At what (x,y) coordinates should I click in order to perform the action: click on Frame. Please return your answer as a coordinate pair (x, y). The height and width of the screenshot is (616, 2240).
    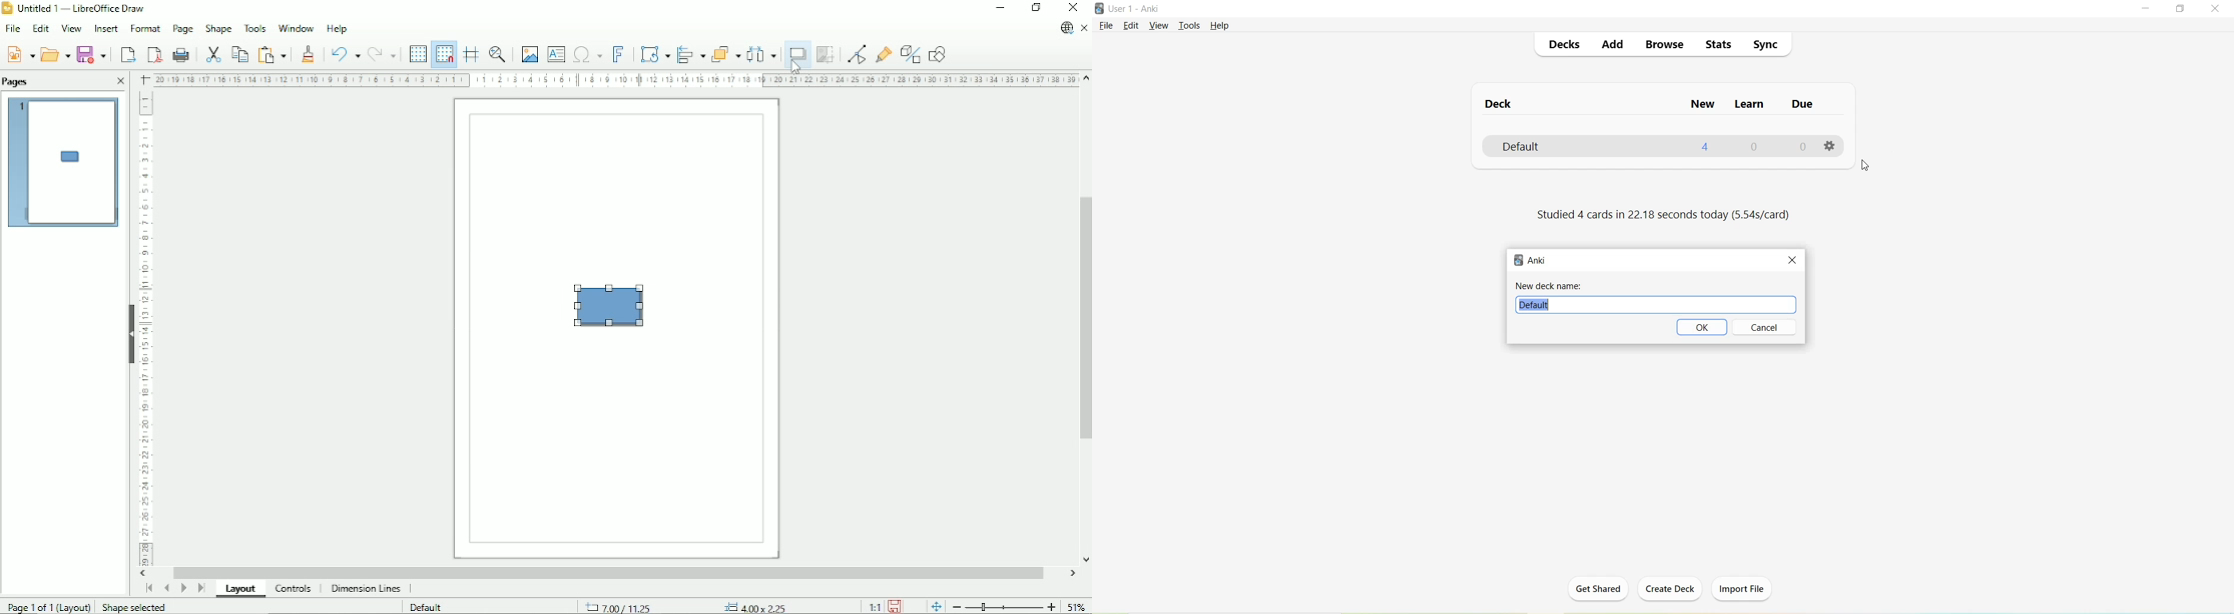
    Looking at the image, I should click on (608, 179).